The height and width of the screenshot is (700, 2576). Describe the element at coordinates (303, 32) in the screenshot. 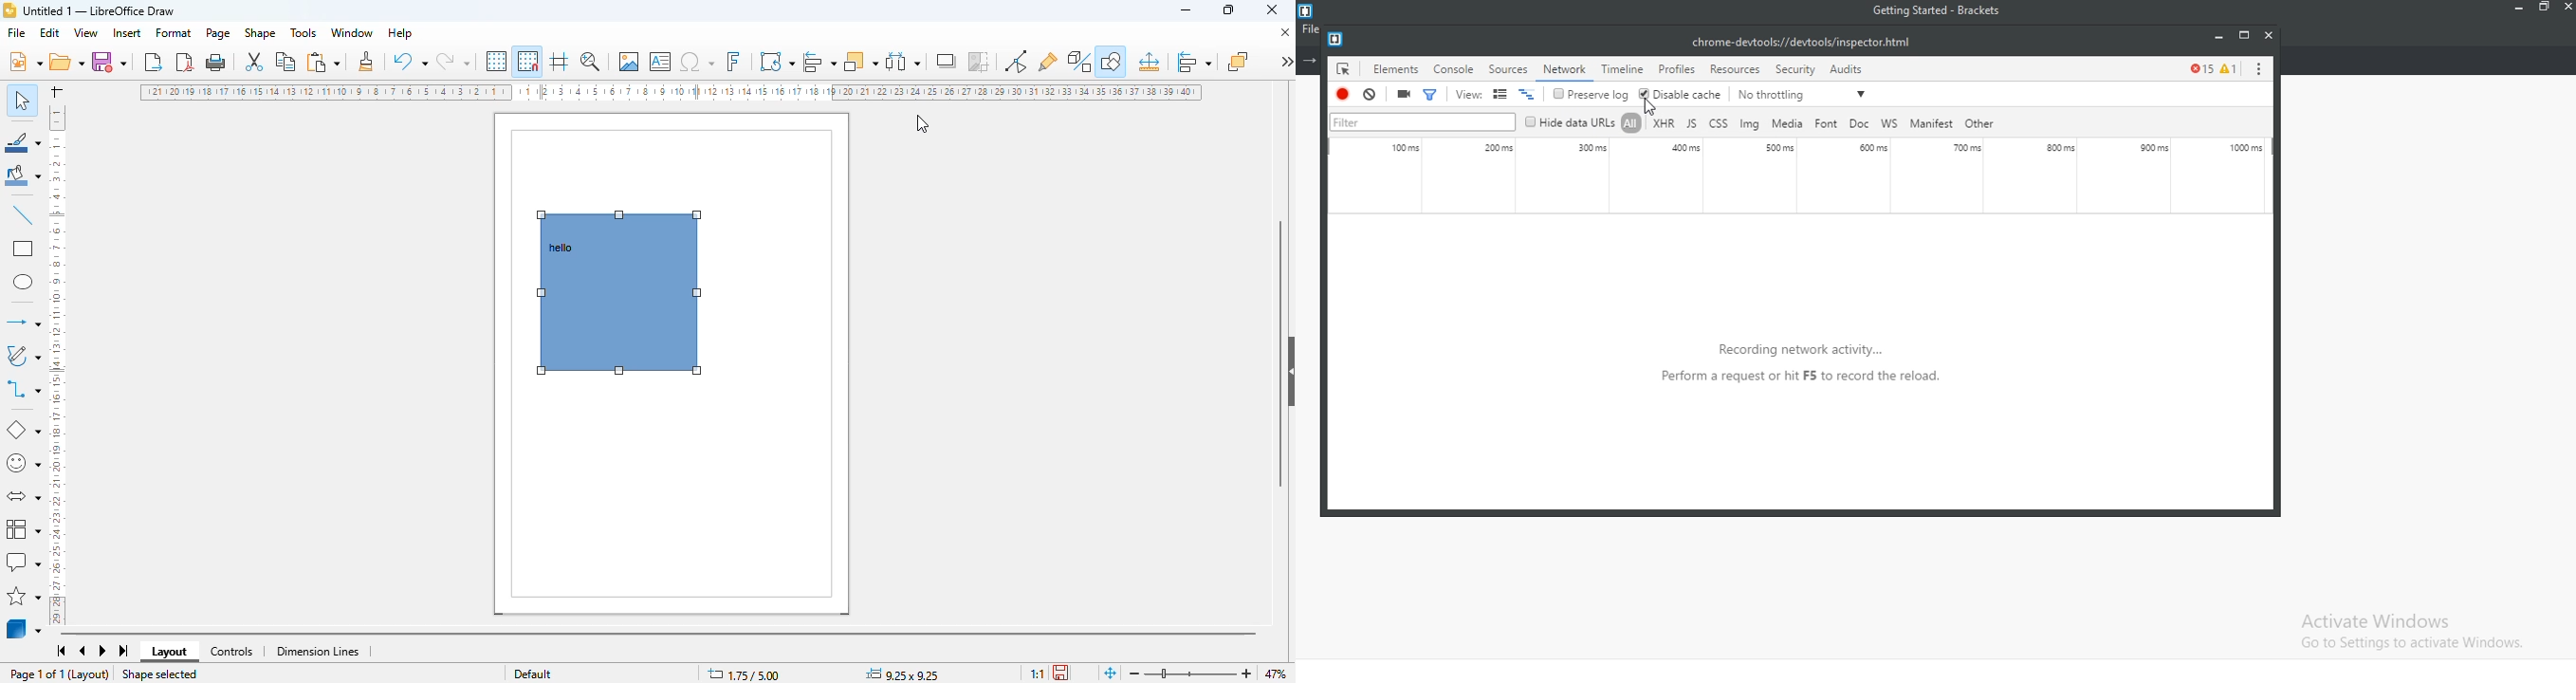

I see `tools ` at that location.